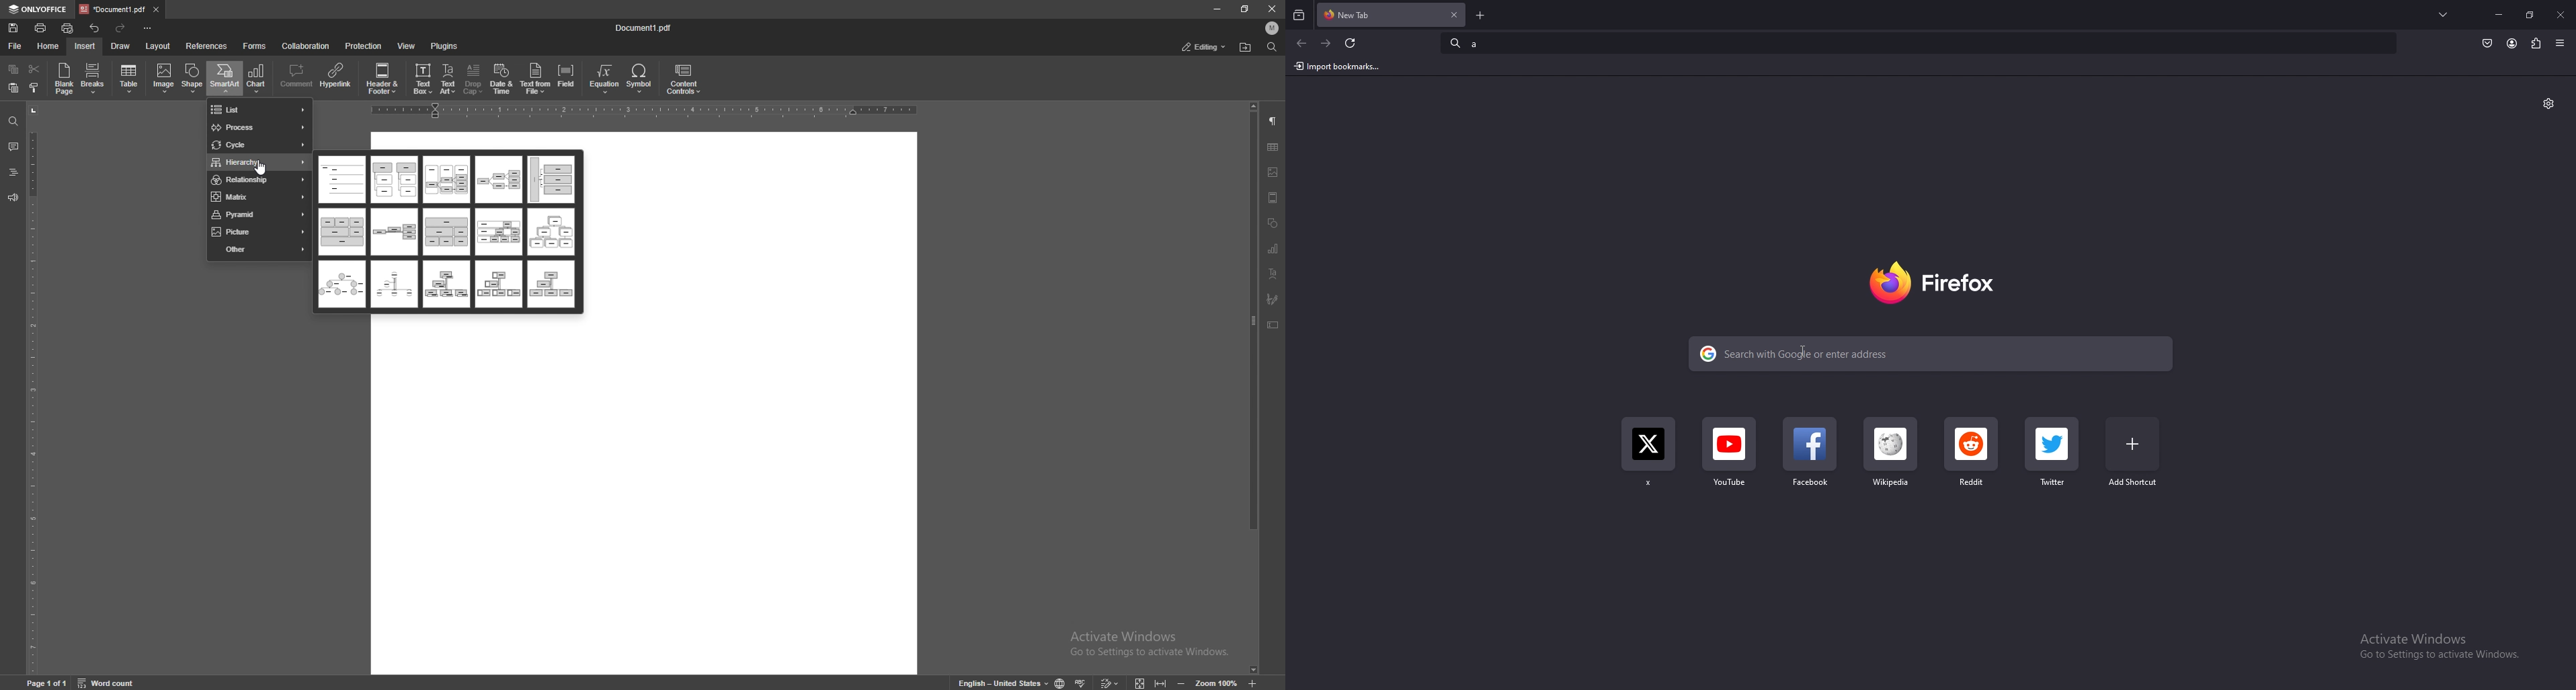  Describe the element at coordinates (13, 172) in the screenshot. I see `headings` at that location.